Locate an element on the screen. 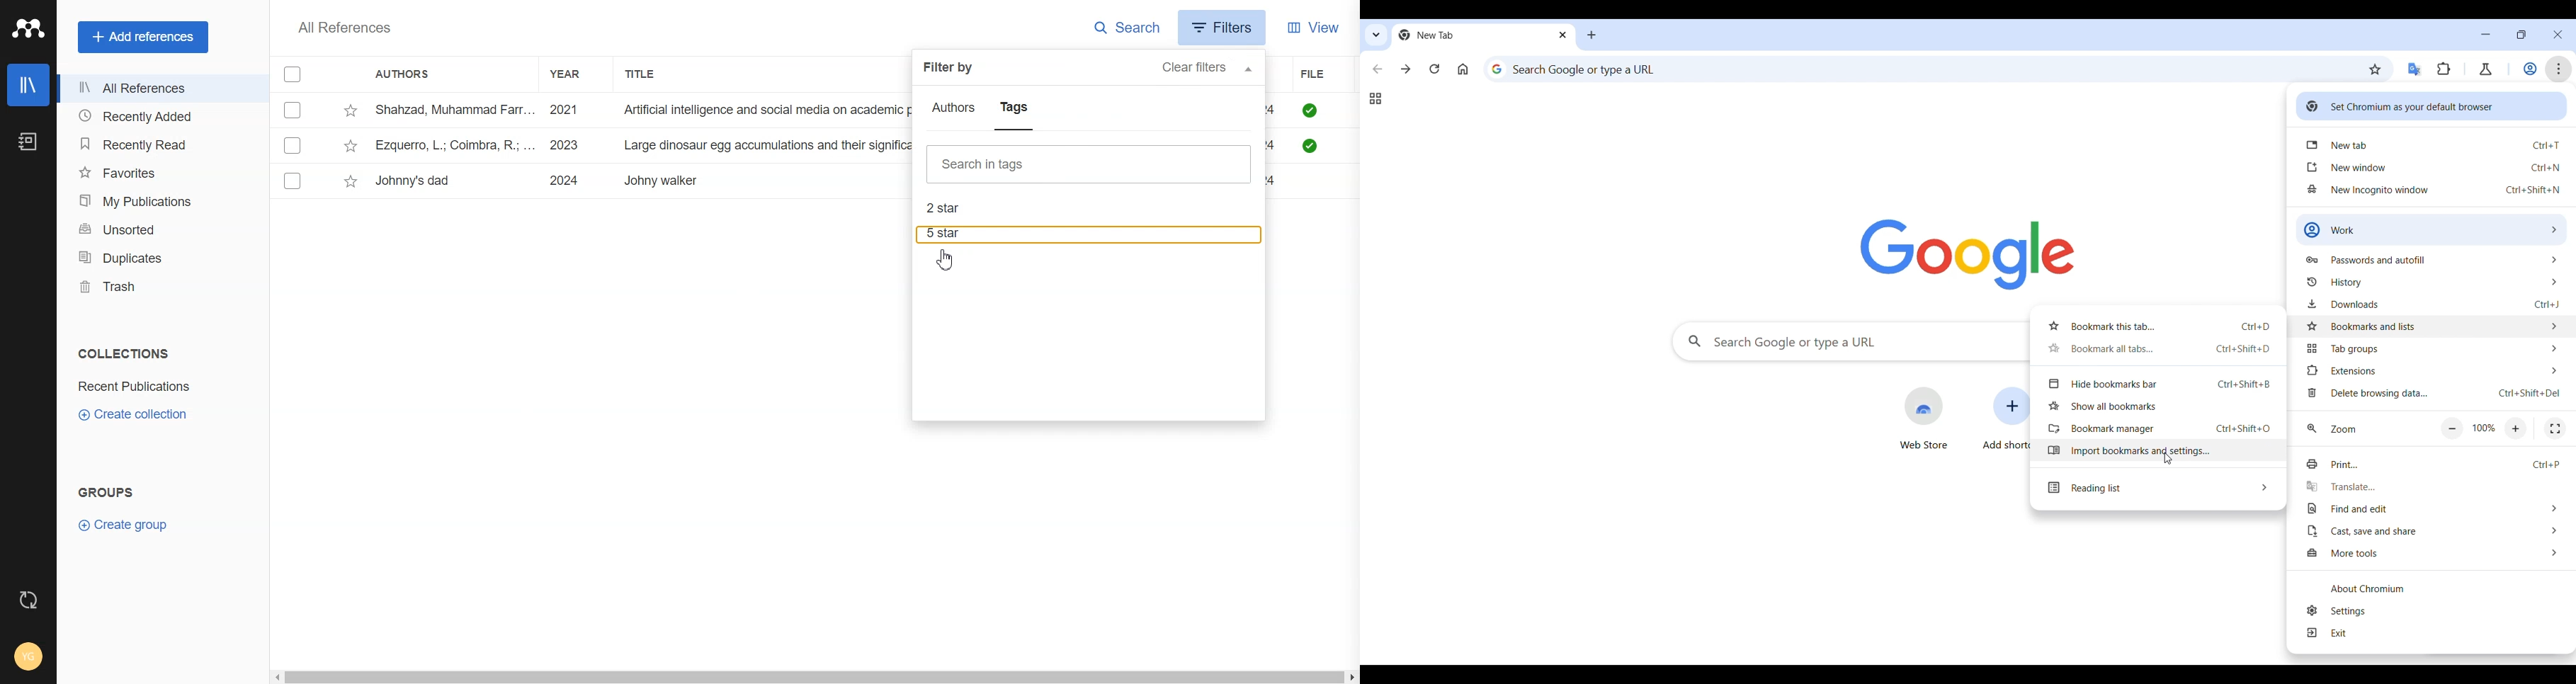 This screenshot has width=2576, height=700. Exit is located at coordinates (2434, 633).